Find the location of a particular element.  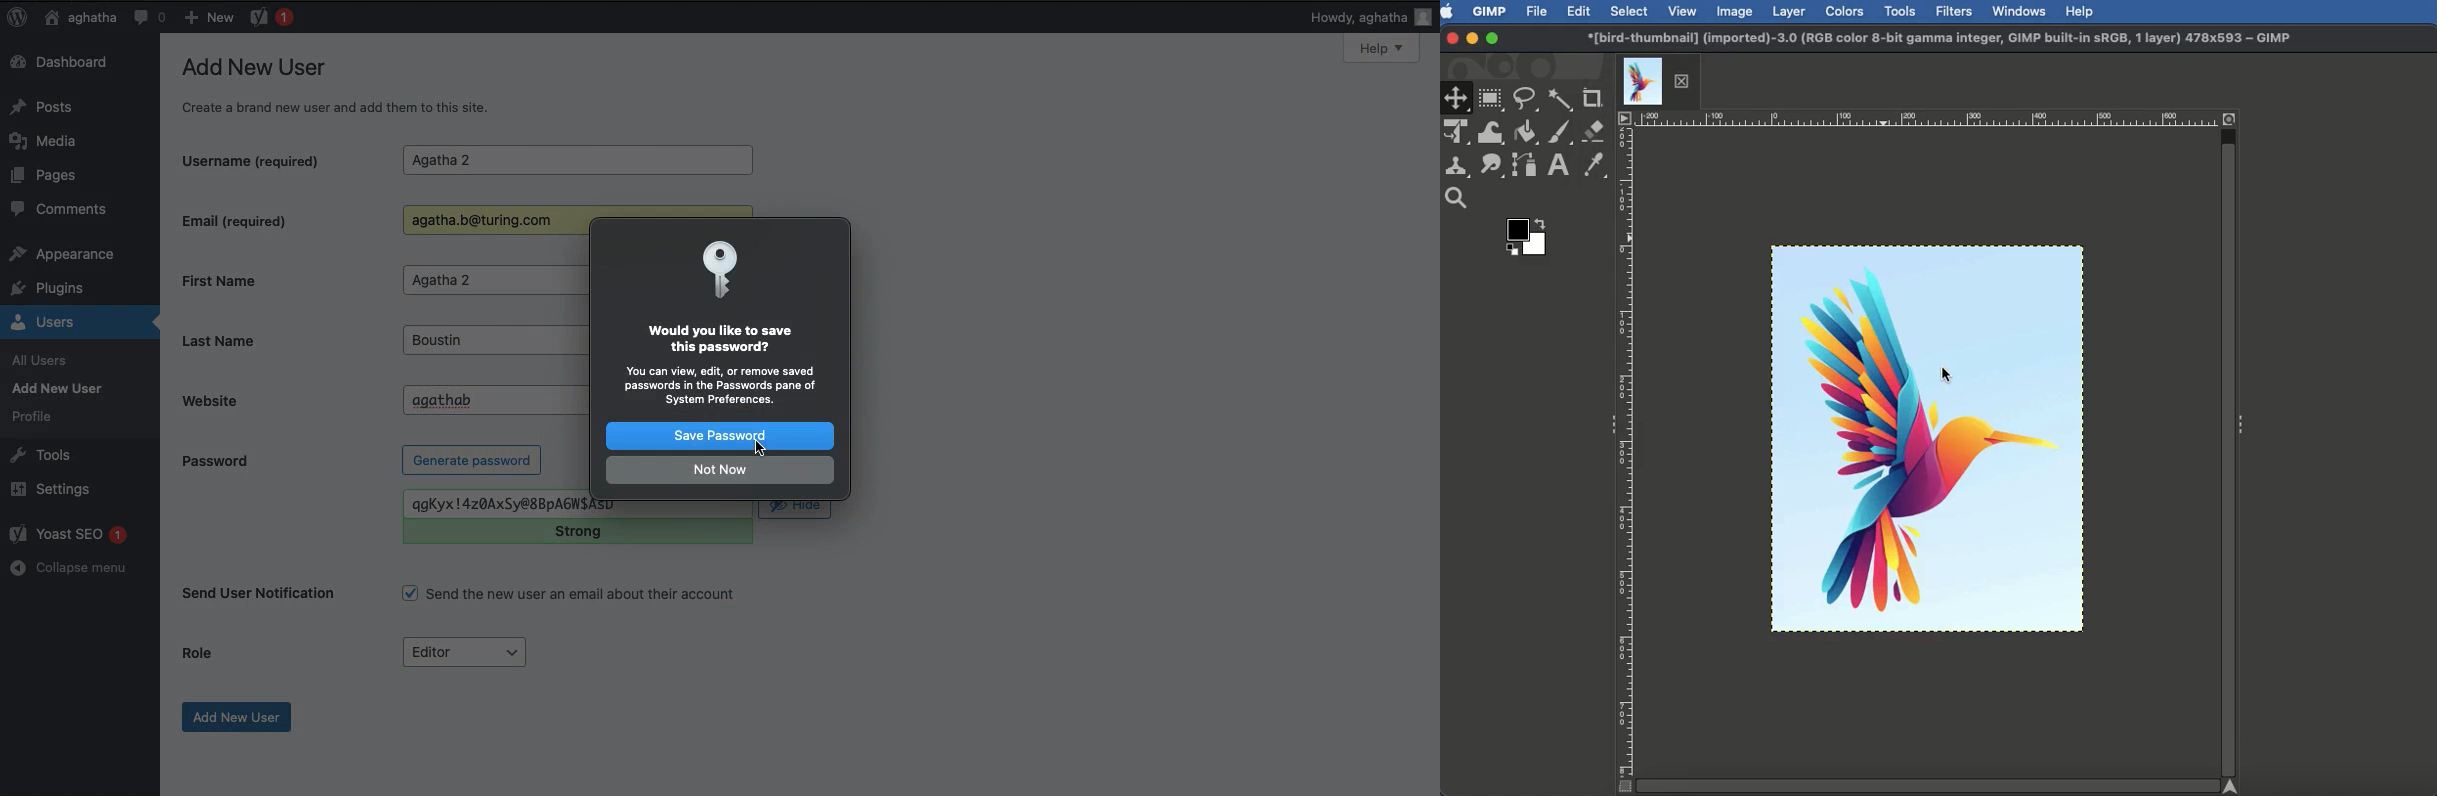

Posts is located at coordinates (47, 105).